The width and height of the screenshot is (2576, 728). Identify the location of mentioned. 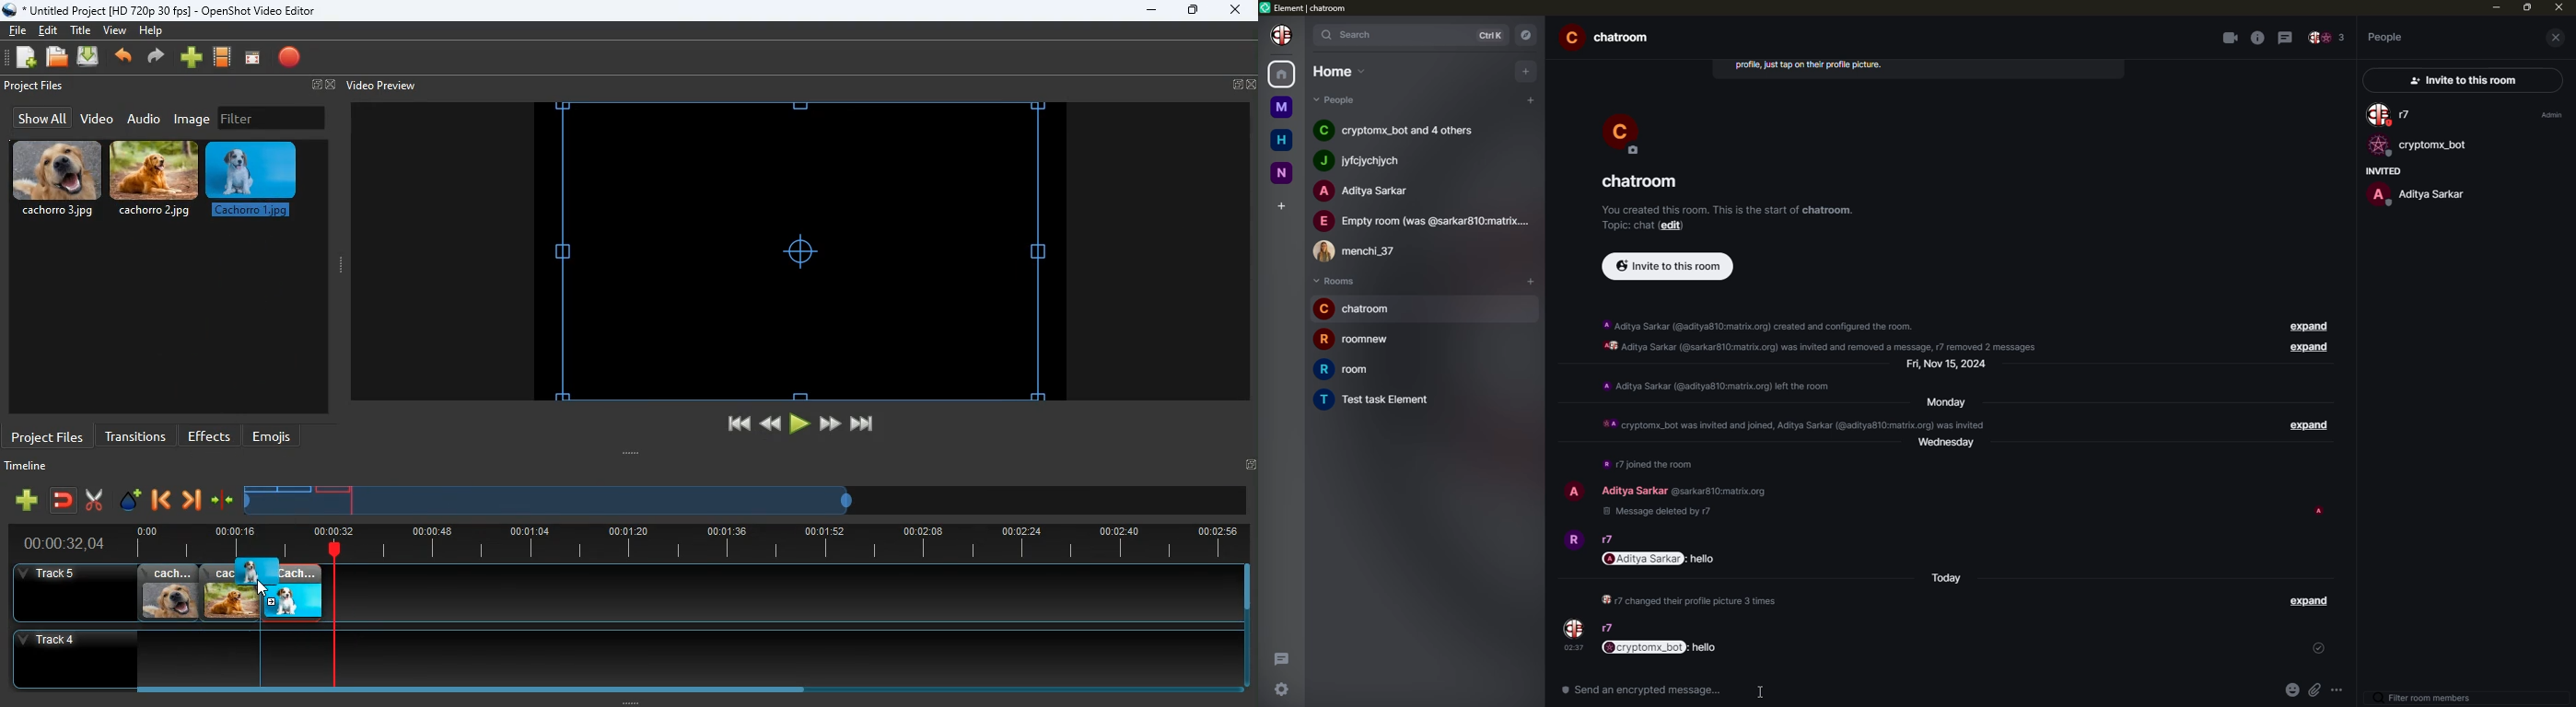
(1660, 647).